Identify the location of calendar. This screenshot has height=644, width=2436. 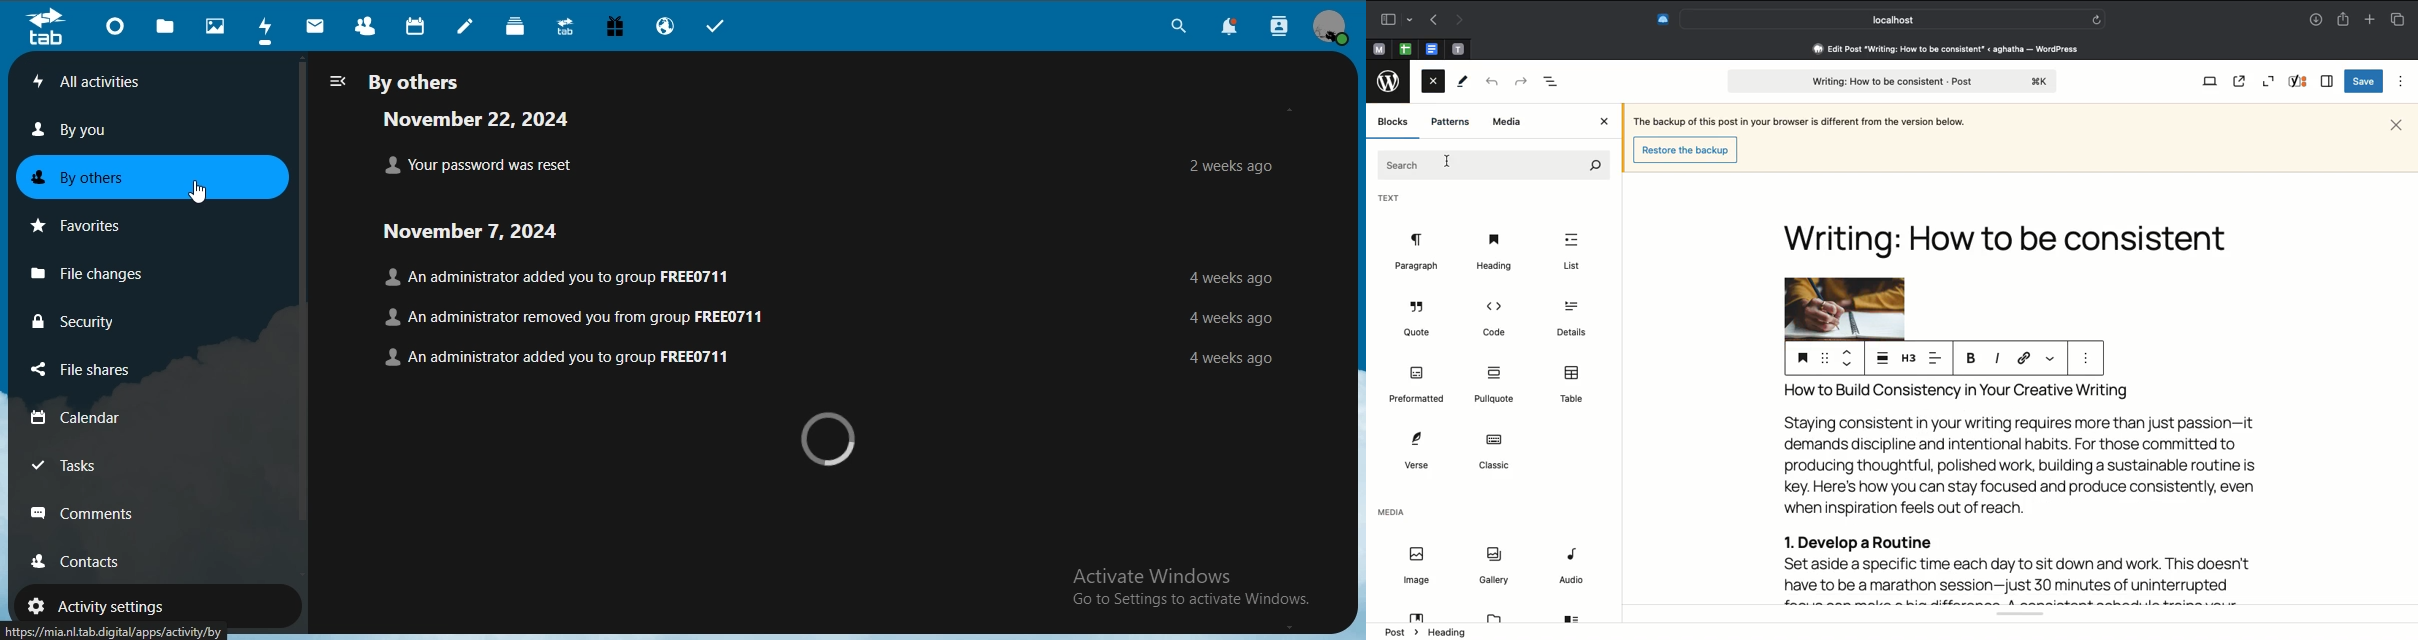
(417, 25).